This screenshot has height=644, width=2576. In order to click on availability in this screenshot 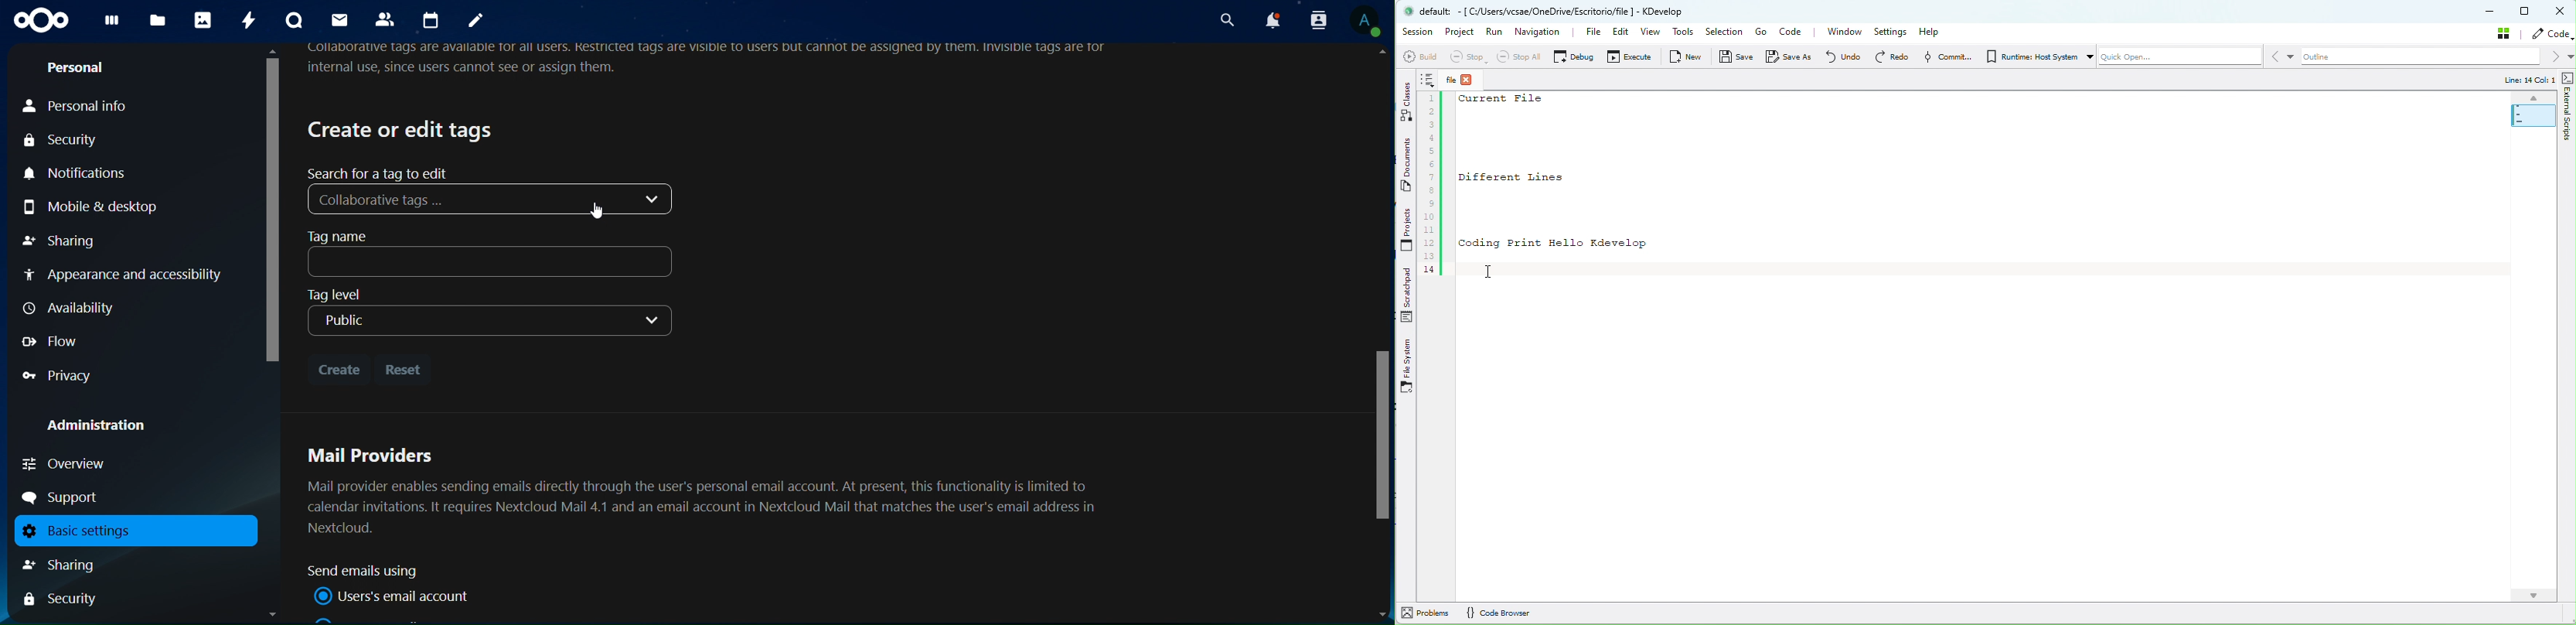, I will do `click(74, 308)`.